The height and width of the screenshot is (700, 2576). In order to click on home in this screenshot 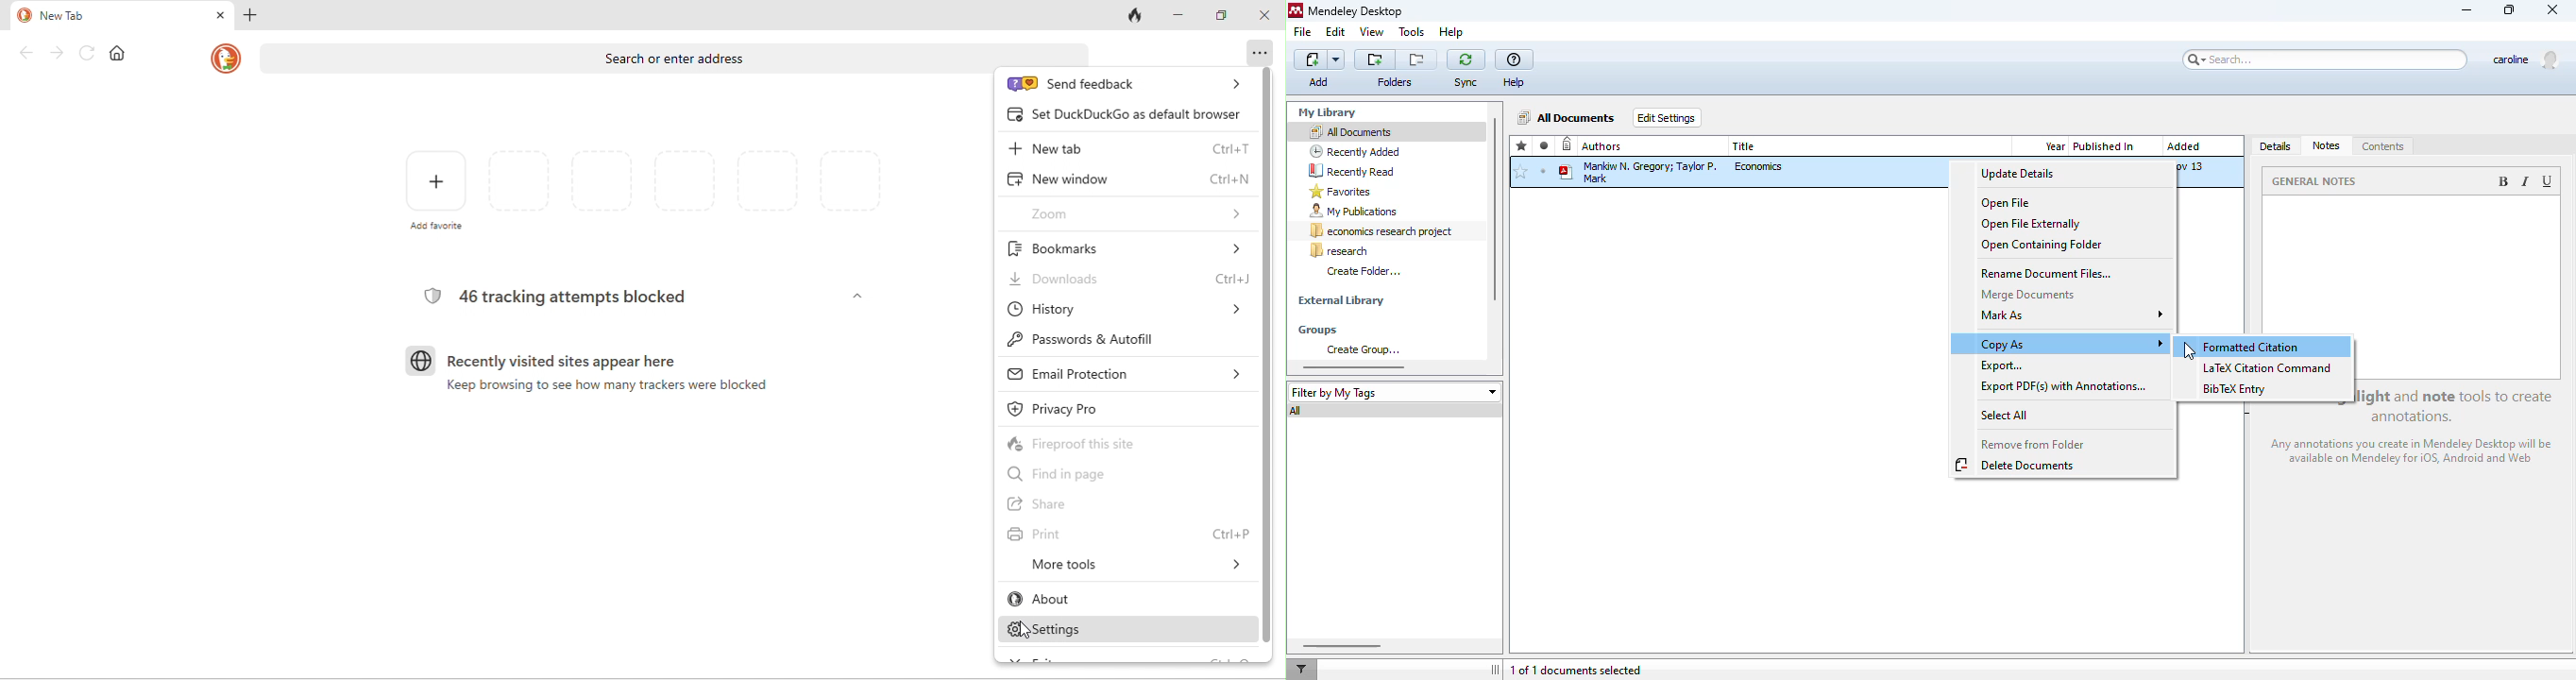, I will do `click(118, 55)`.